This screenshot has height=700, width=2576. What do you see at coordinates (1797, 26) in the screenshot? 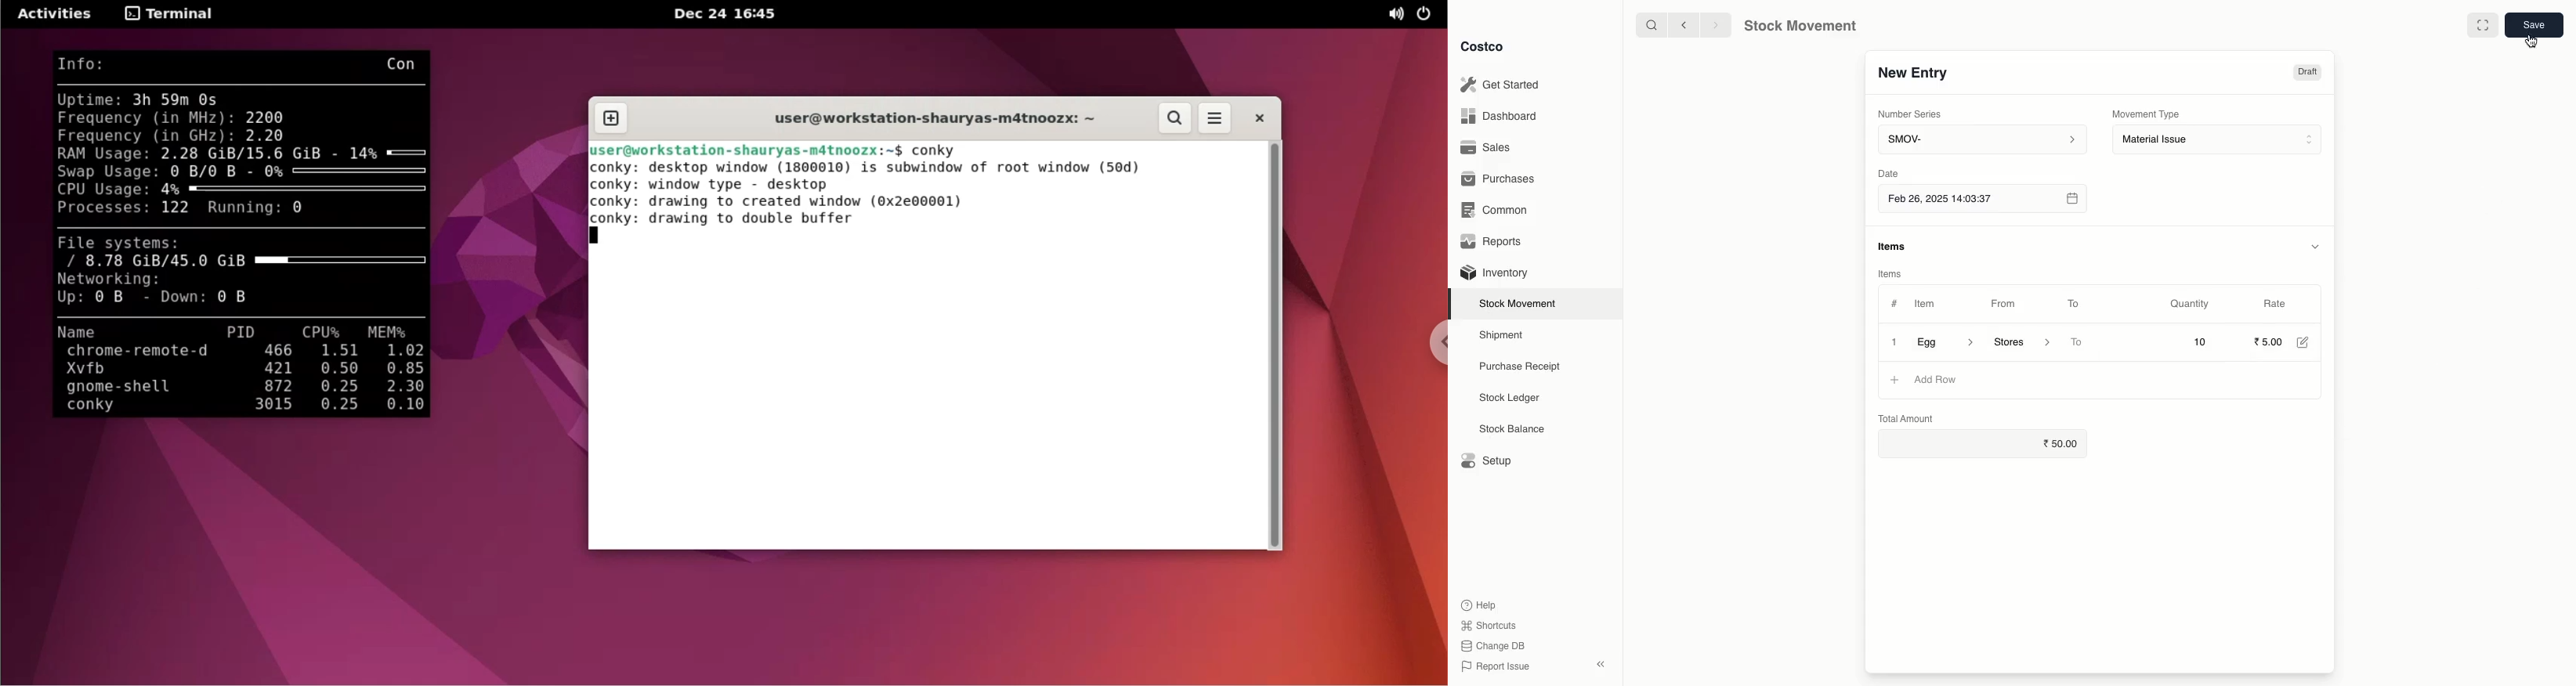
I see `Stock Movement` at bounding box center [1797, 26].